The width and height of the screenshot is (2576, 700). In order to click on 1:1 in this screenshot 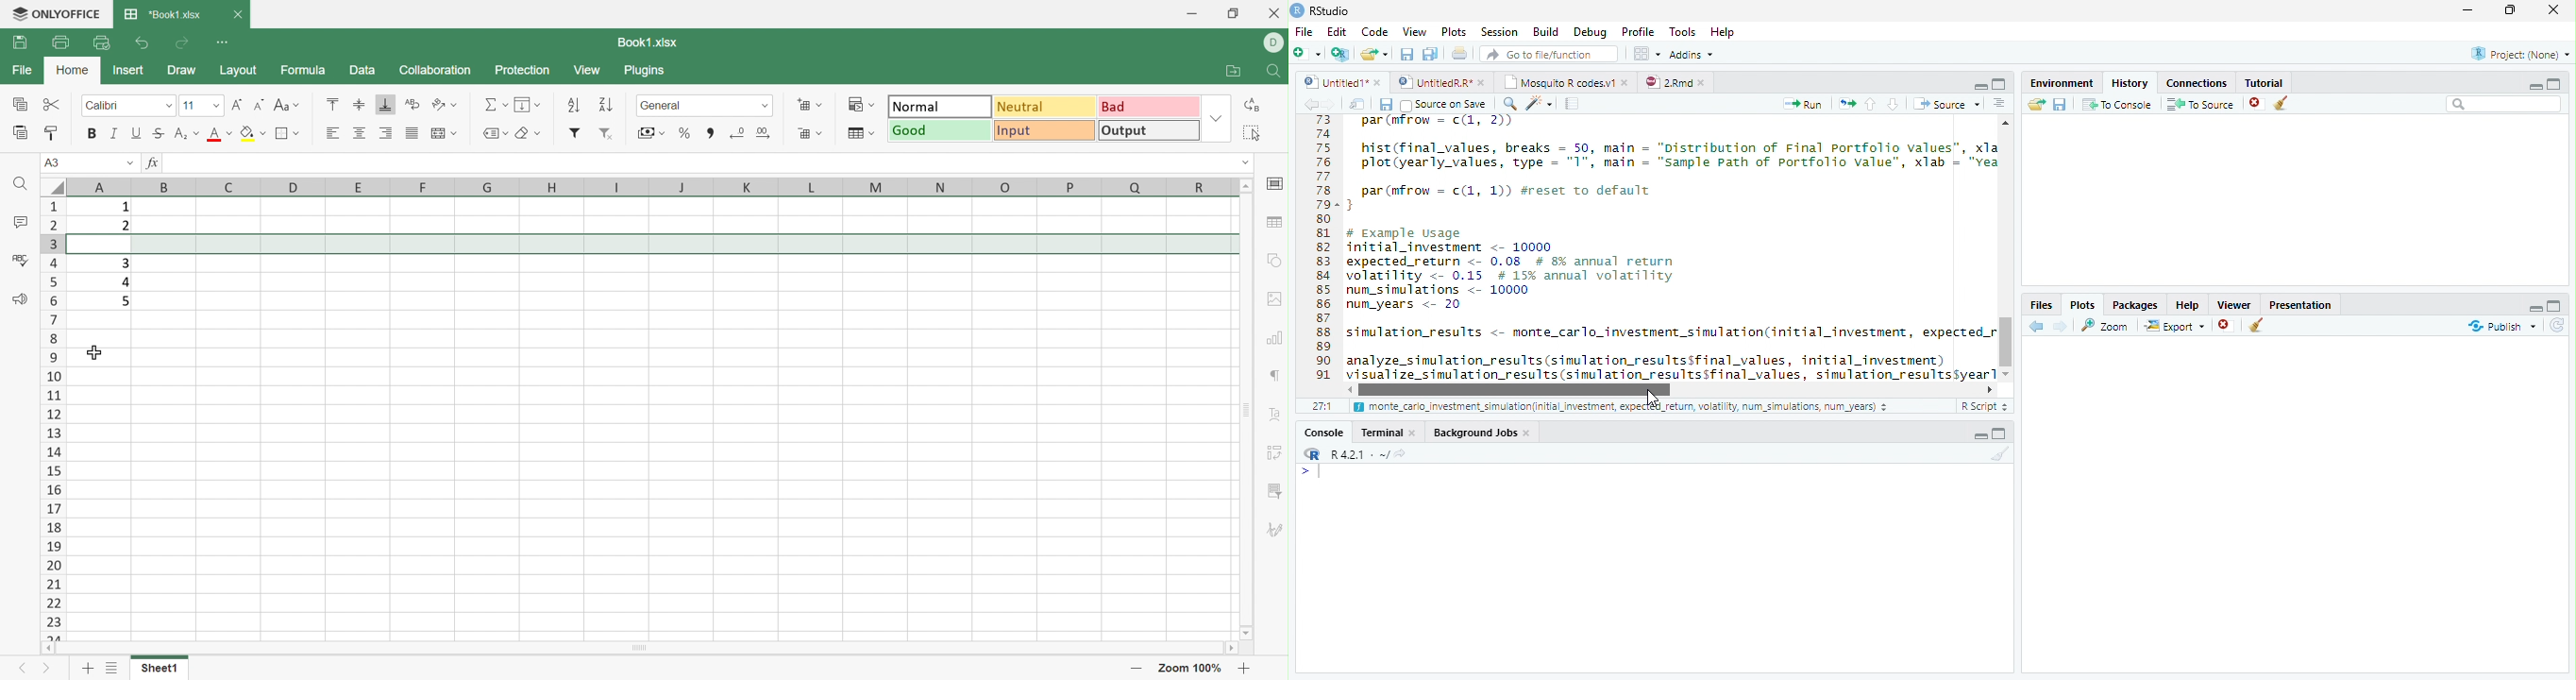, I will do `click(1321, 406)`.